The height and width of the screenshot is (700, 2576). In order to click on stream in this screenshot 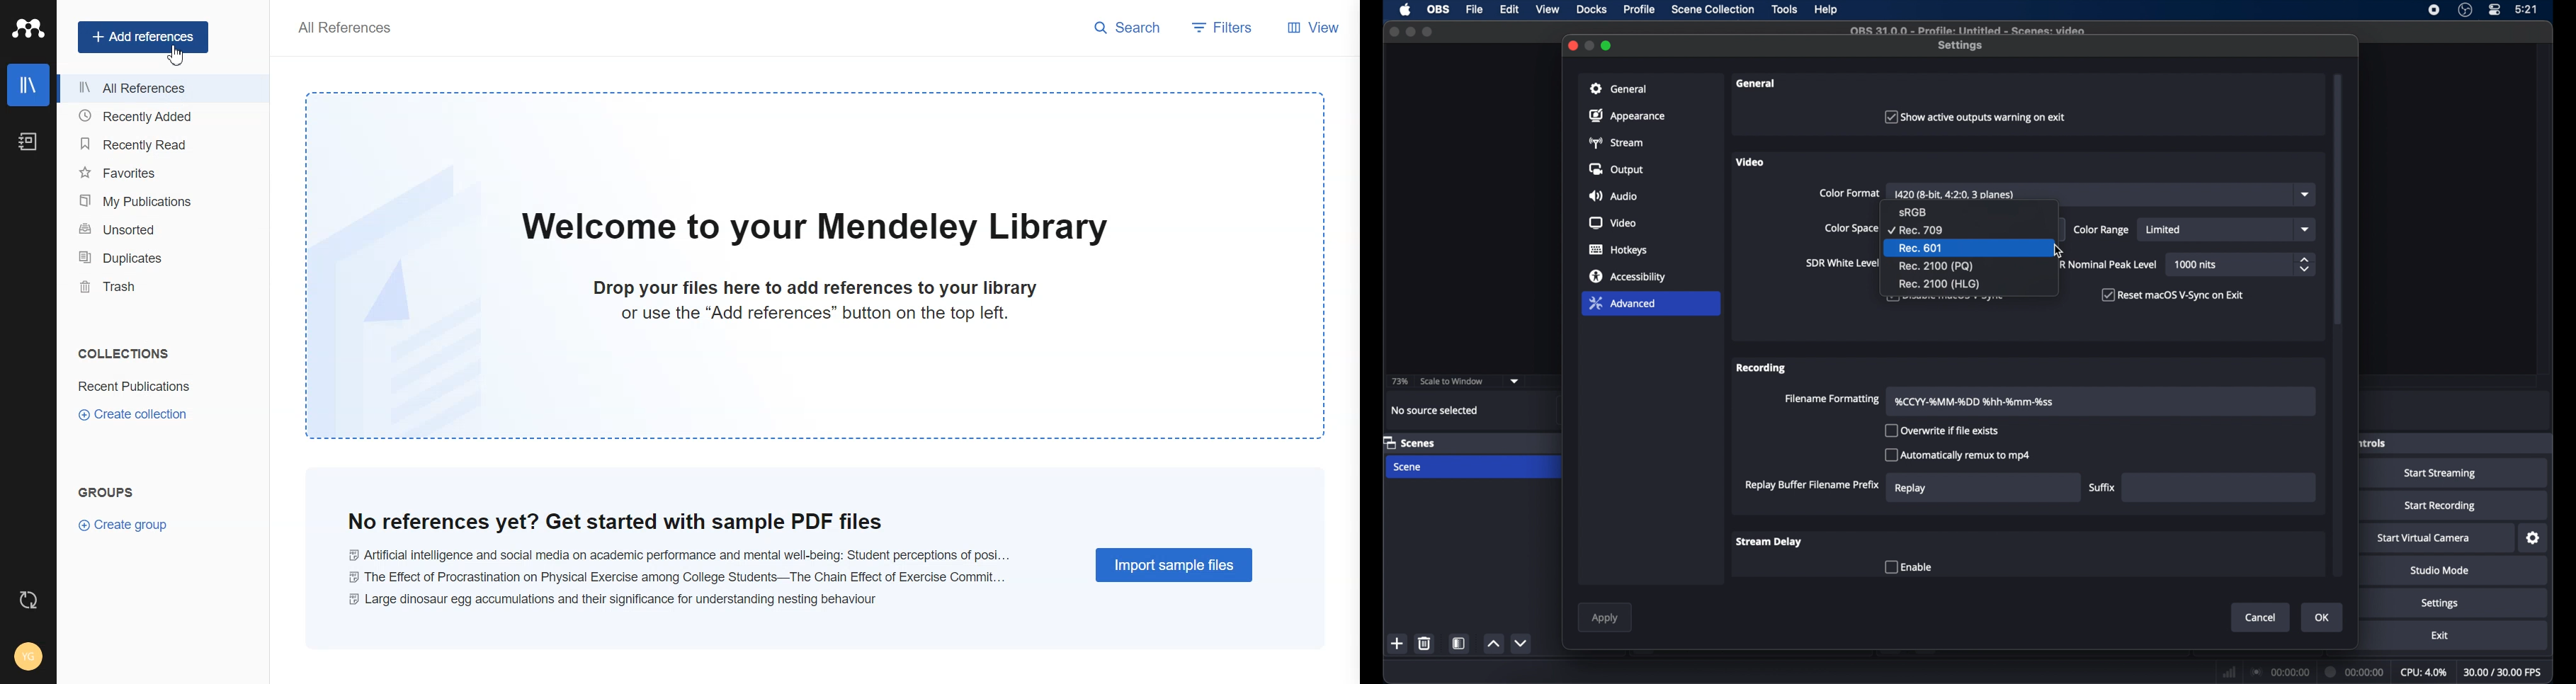, I will do `click(1618, 142)`.